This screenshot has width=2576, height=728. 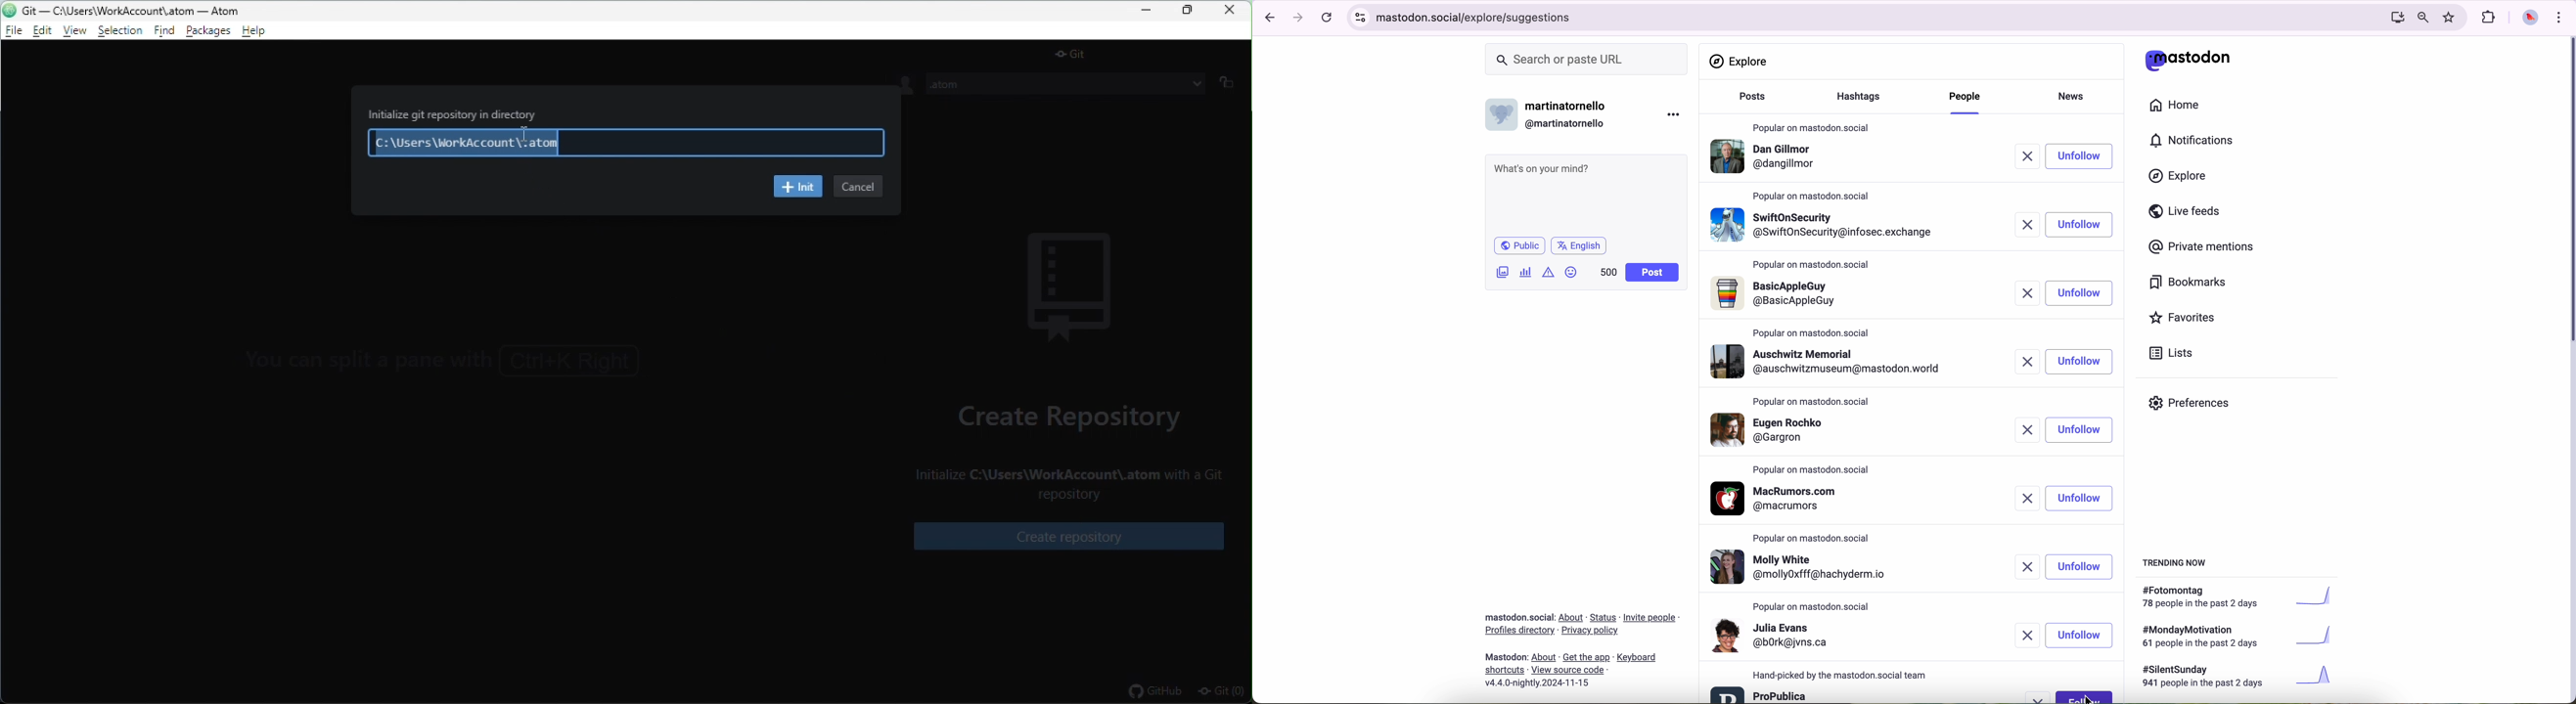 What do you see at coordinates (2202, 247) in the screenshot?
I see `private mentions` at bounding box center [2202, 247].